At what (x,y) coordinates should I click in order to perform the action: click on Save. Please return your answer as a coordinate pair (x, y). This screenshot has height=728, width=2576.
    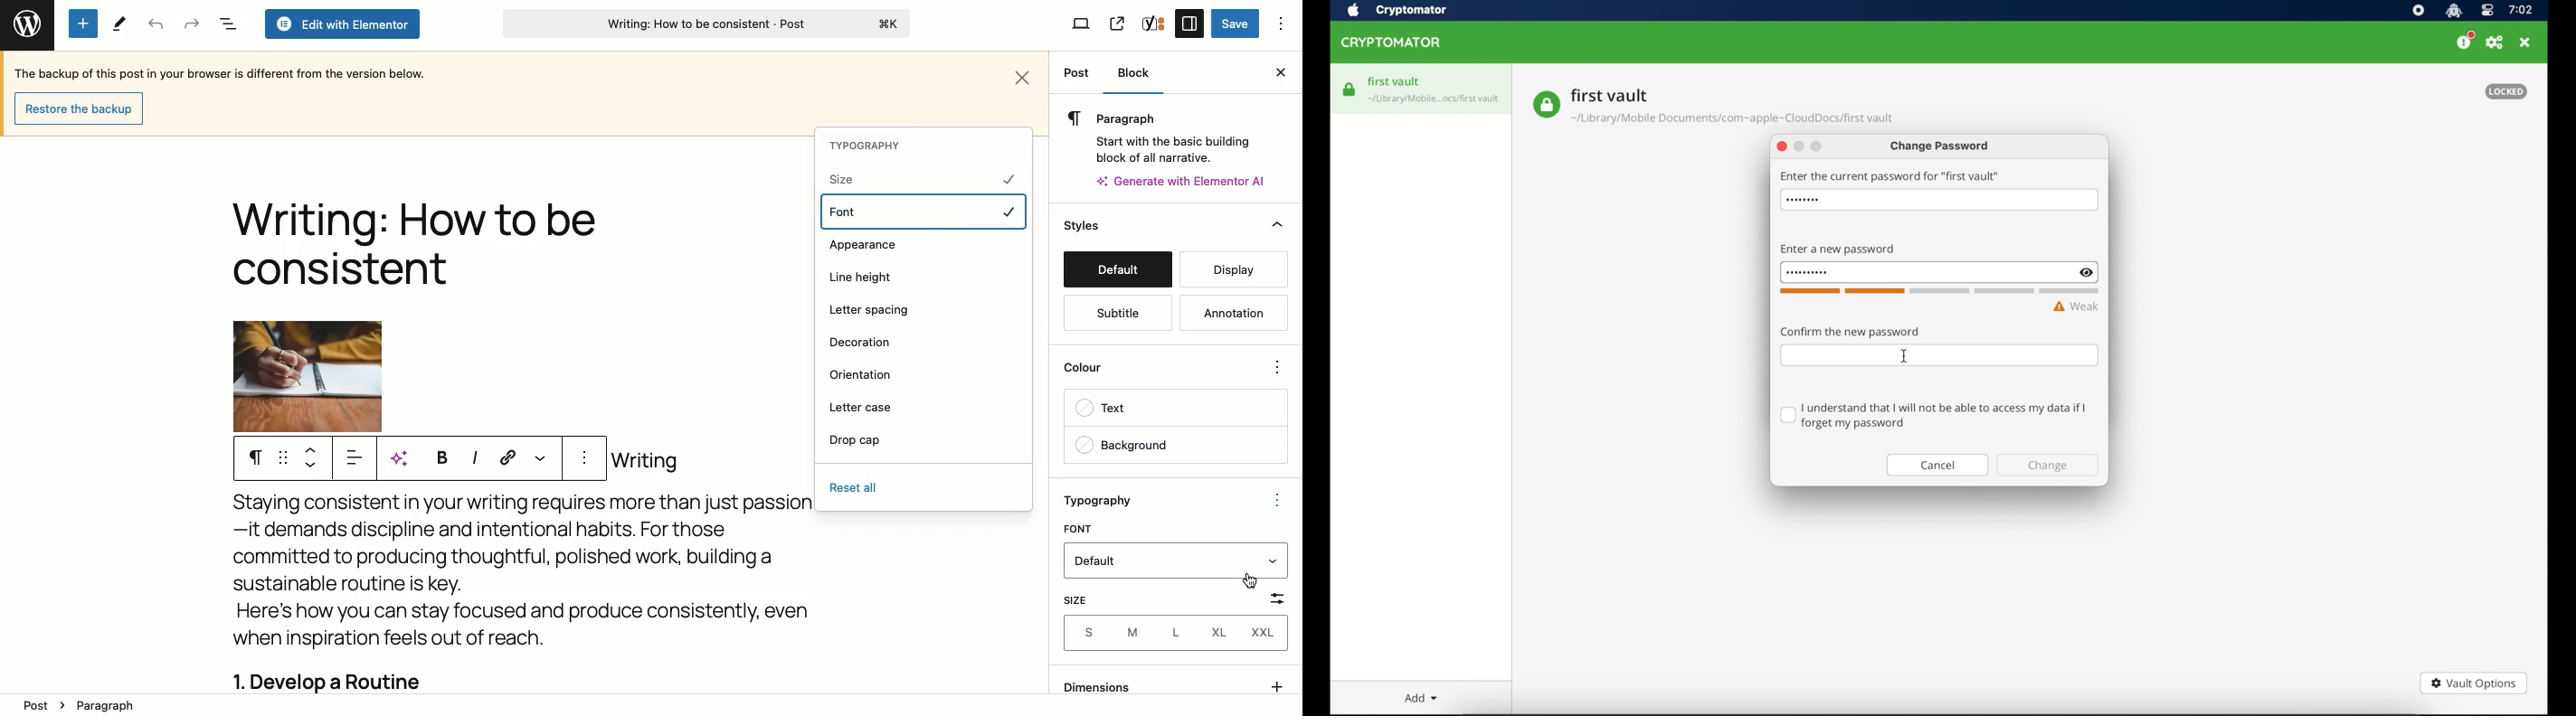
    Looking at the image, I should click on (1235, 24).